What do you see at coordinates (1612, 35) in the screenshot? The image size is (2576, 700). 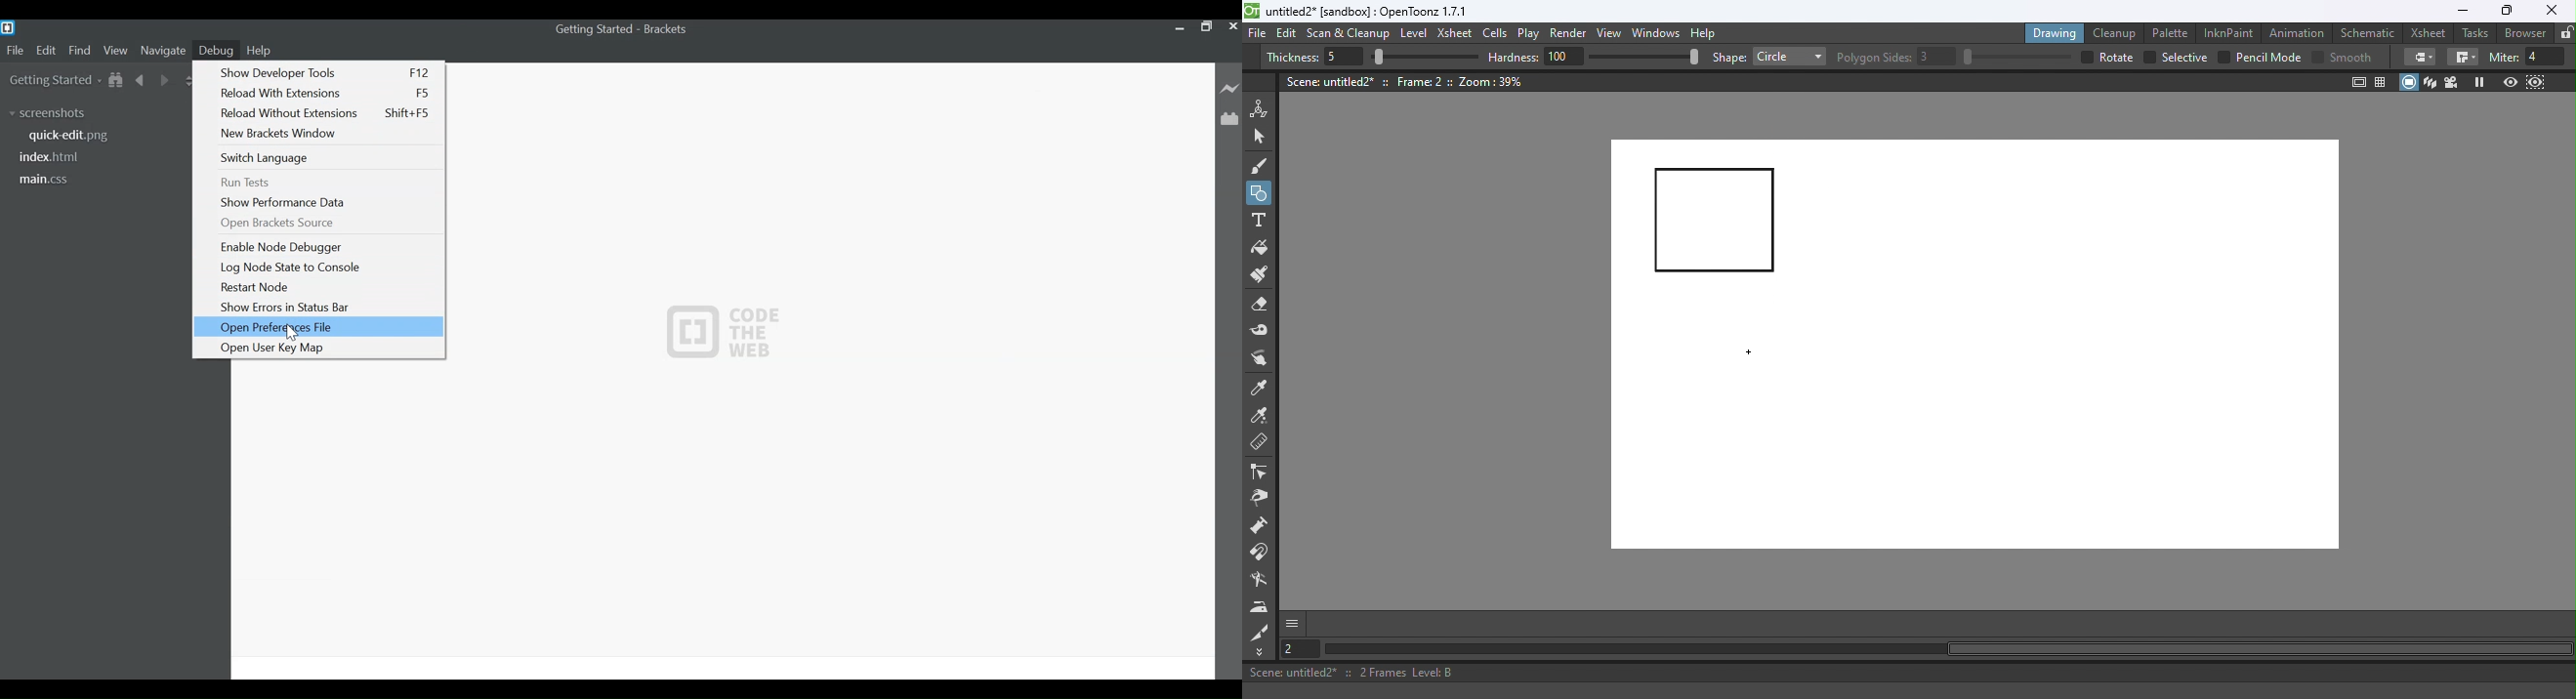 I see `View` at bounding box center [1612, 35].